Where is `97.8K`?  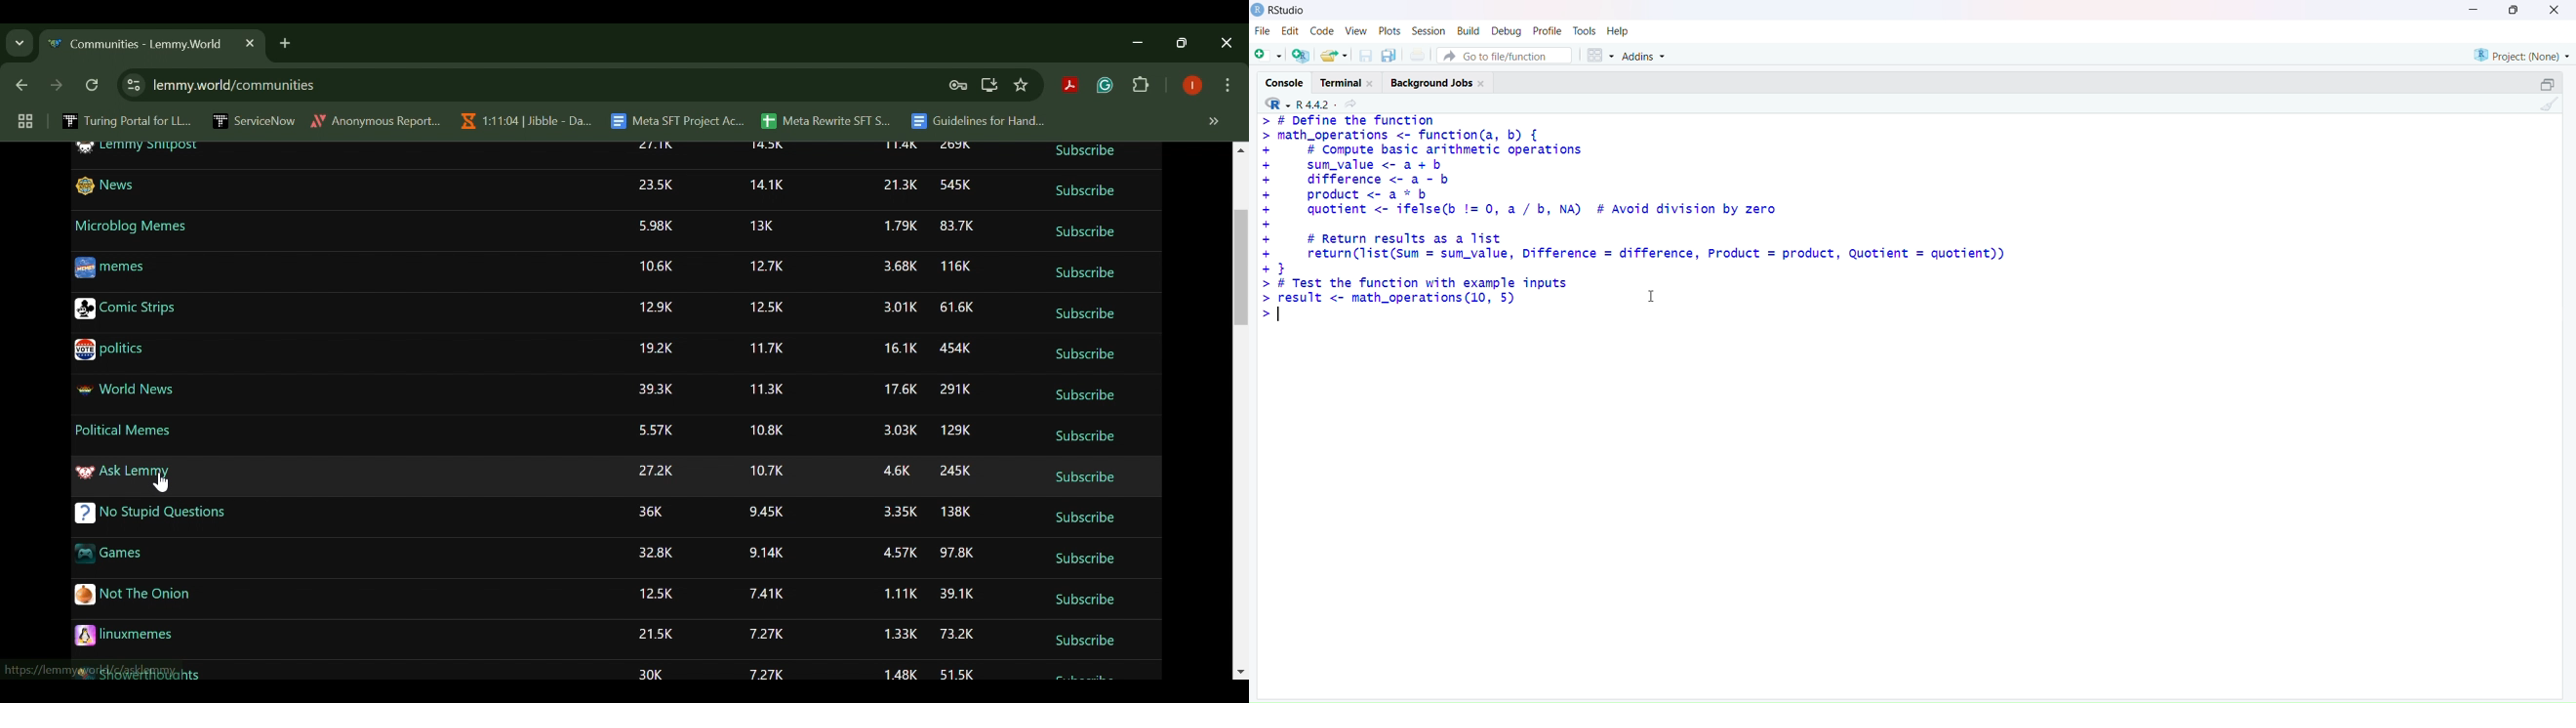 97.8K is located at coordinates (958, 553).